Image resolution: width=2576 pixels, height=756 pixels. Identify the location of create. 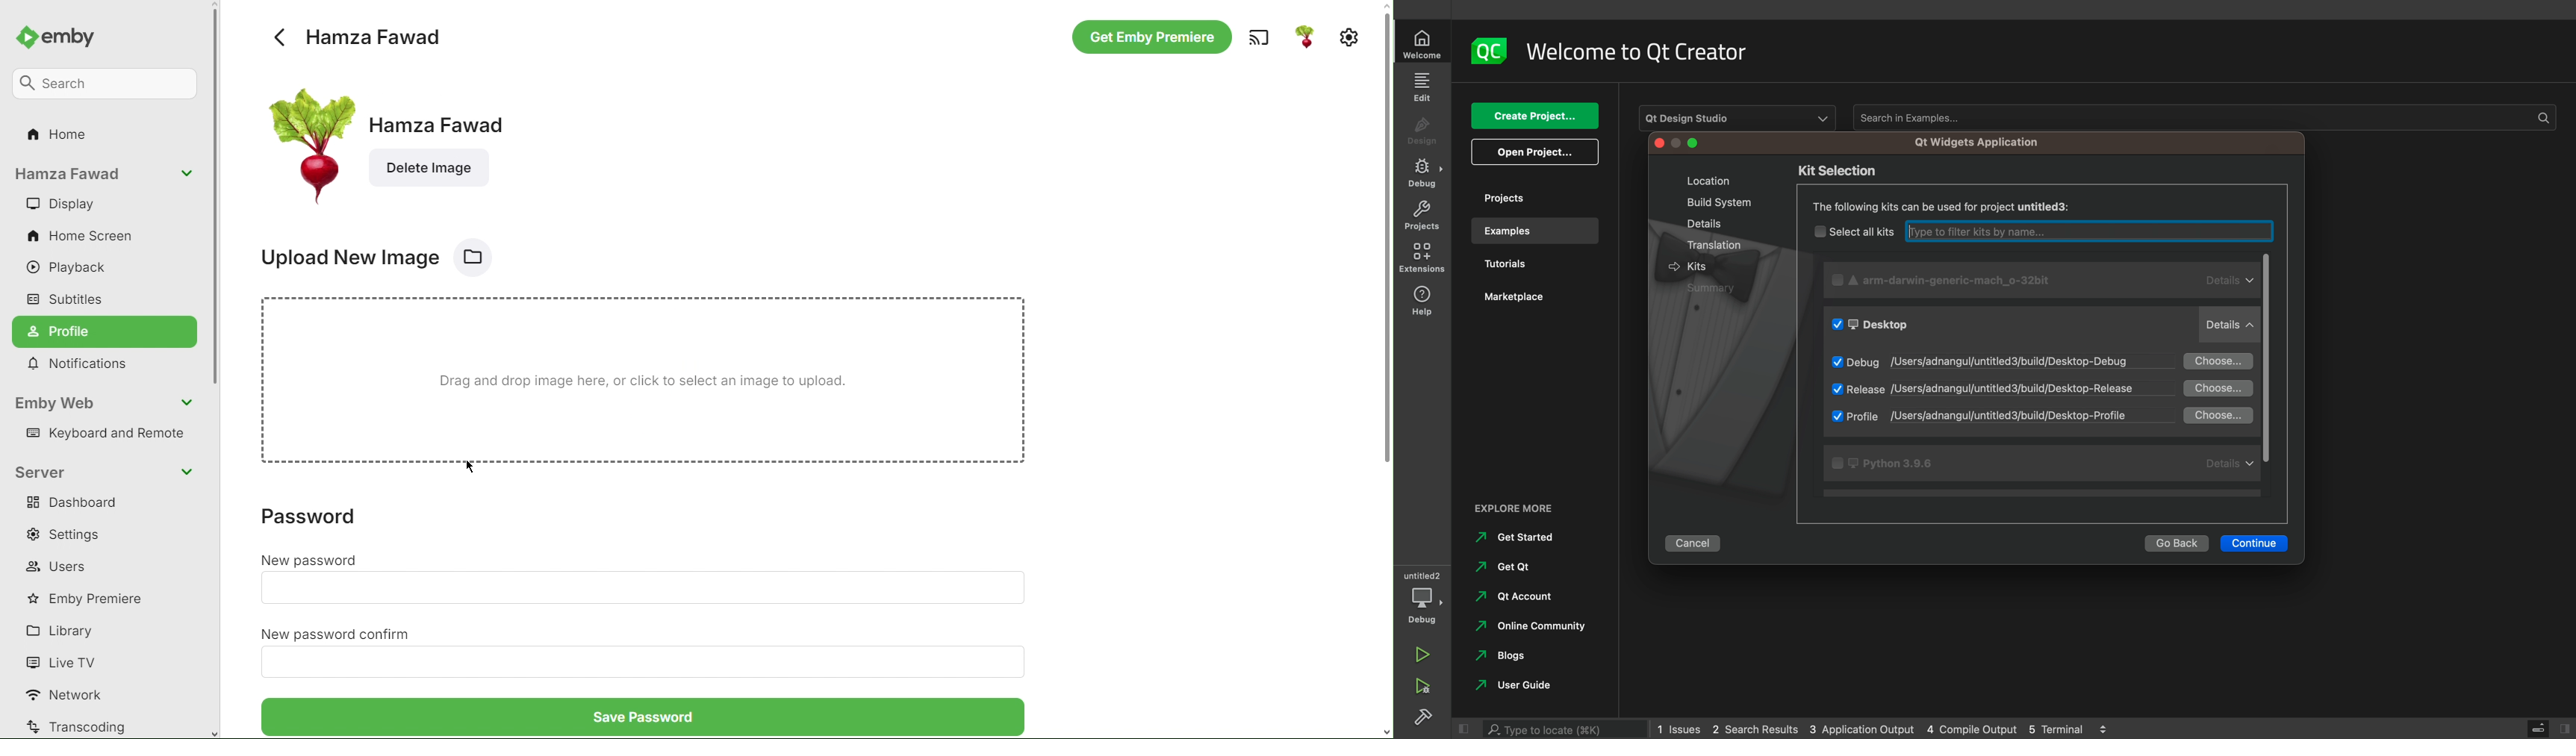
(1534, 116).